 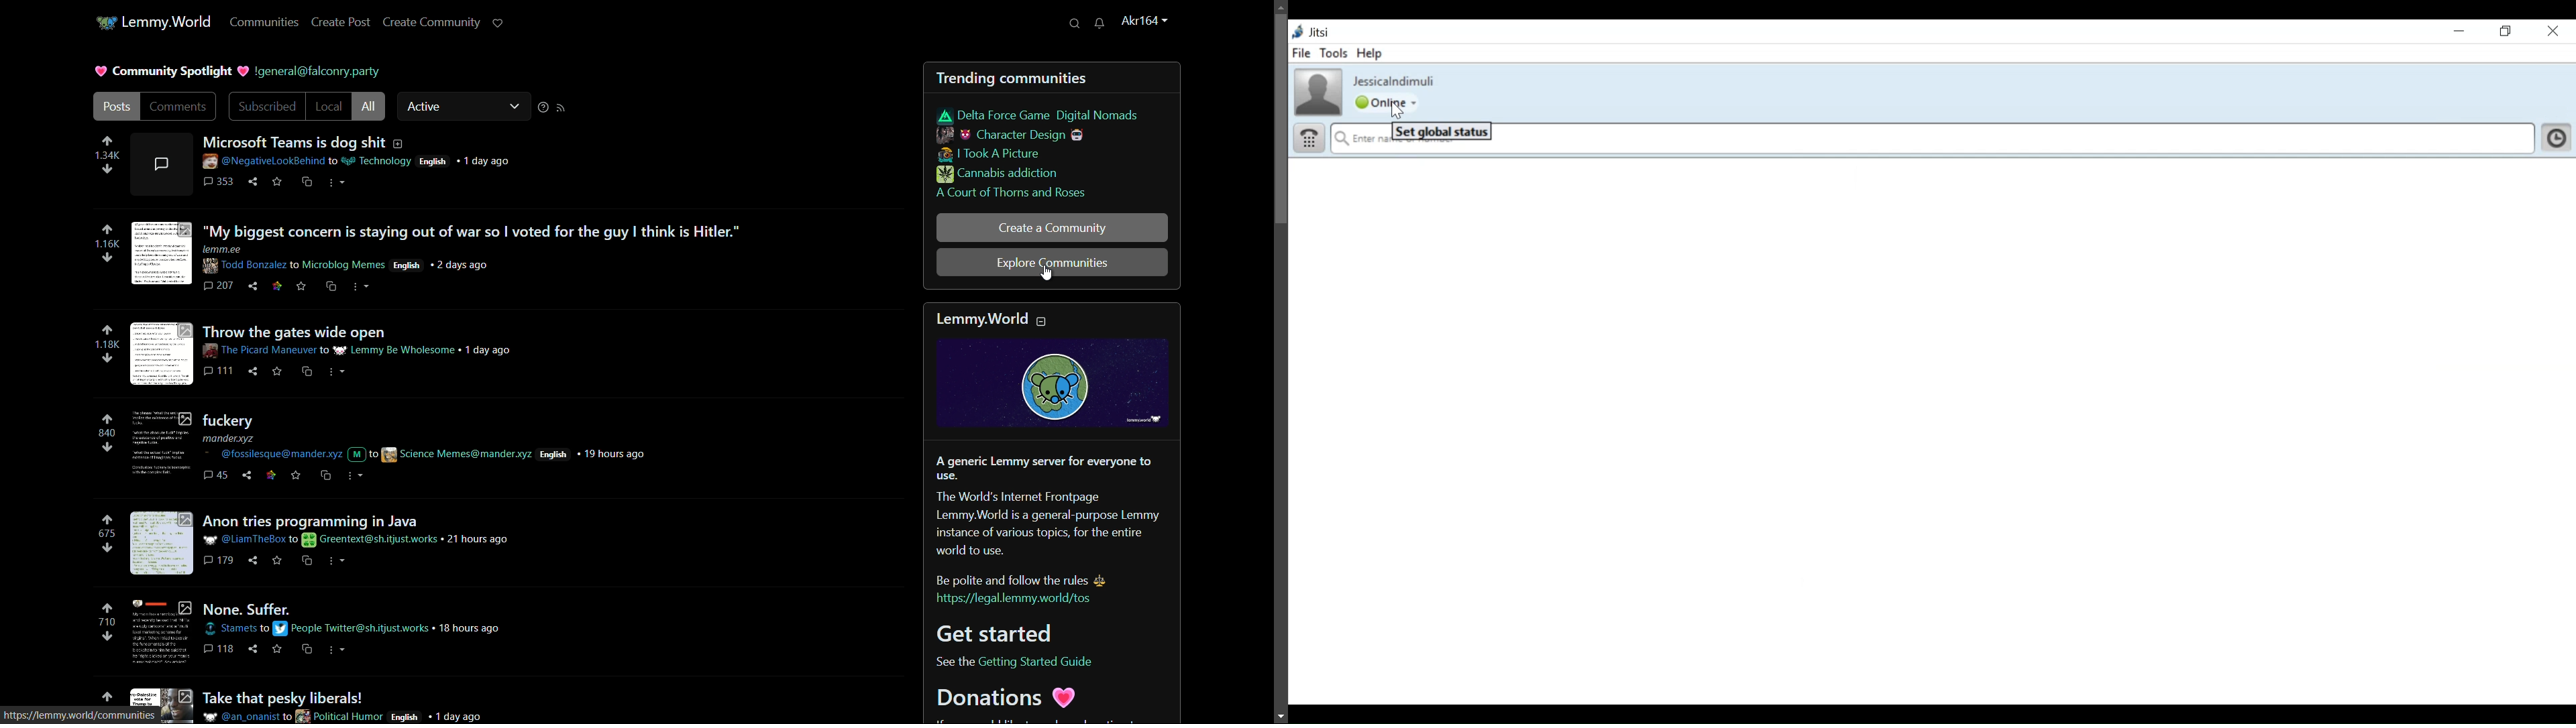 What do you see at coordinates (219, 285) in the screenshot?
I see `comments` at bounding box center [219, 285].